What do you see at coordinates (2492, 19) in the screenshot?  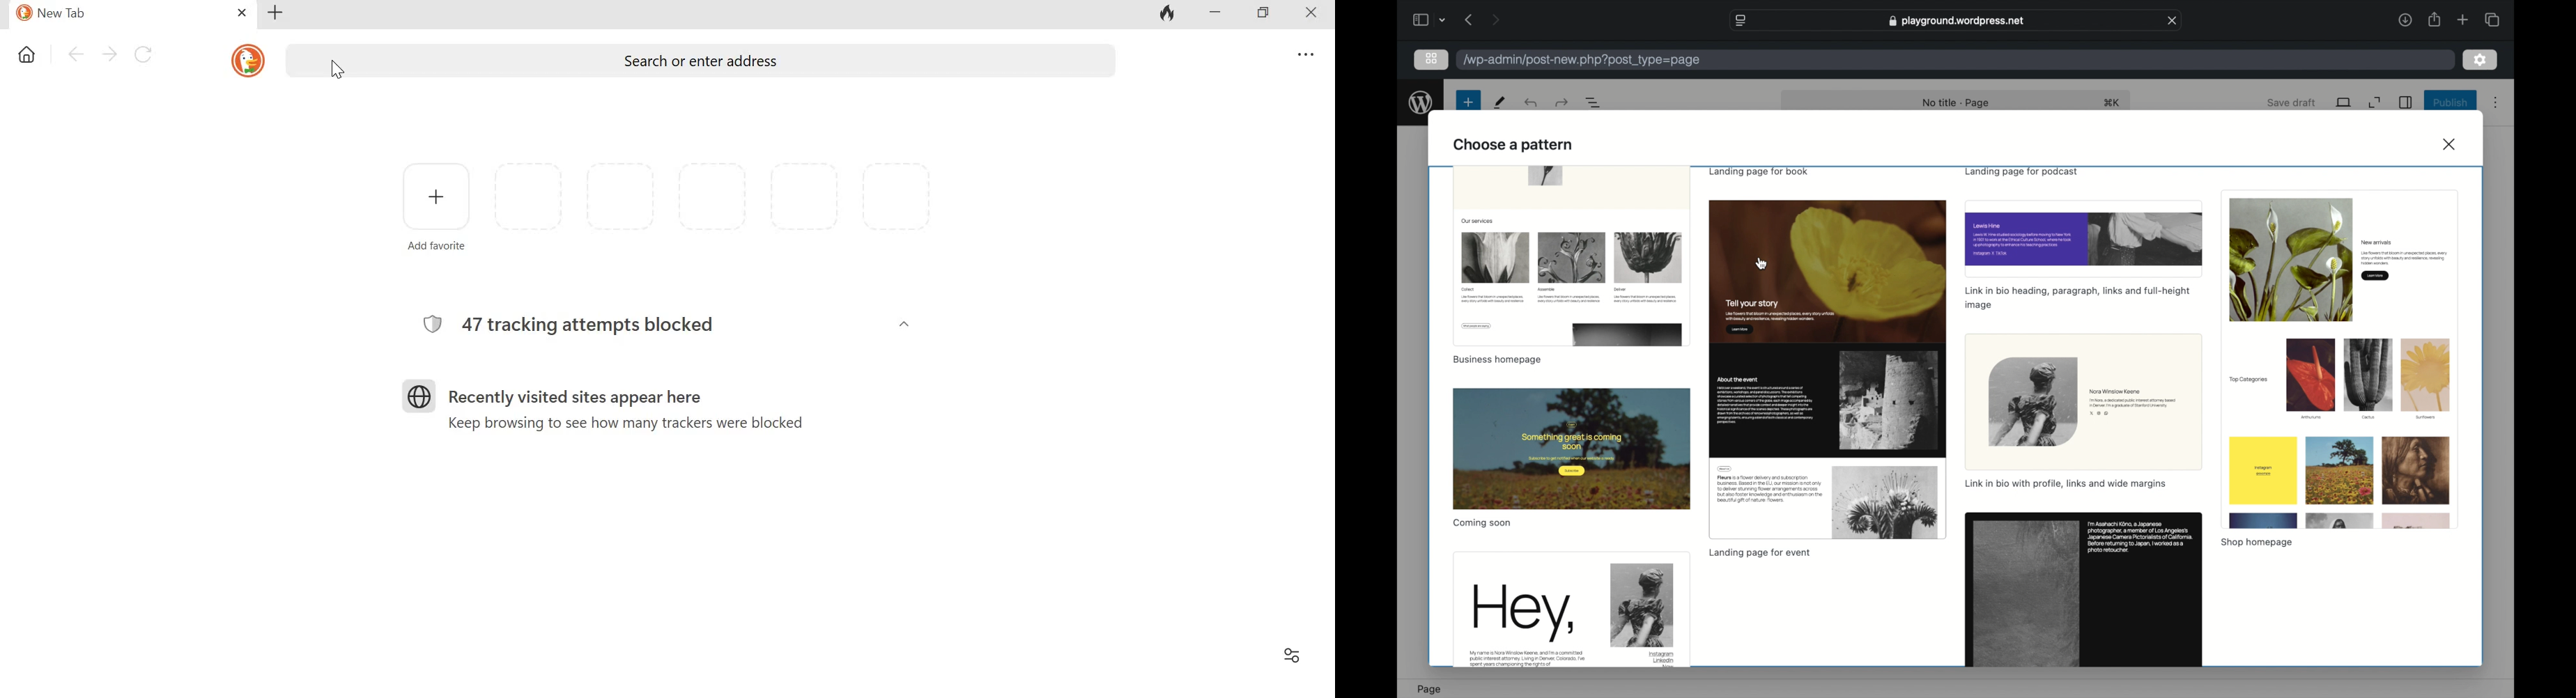 I see `show tab overview` at bounding box center [2492, 19].